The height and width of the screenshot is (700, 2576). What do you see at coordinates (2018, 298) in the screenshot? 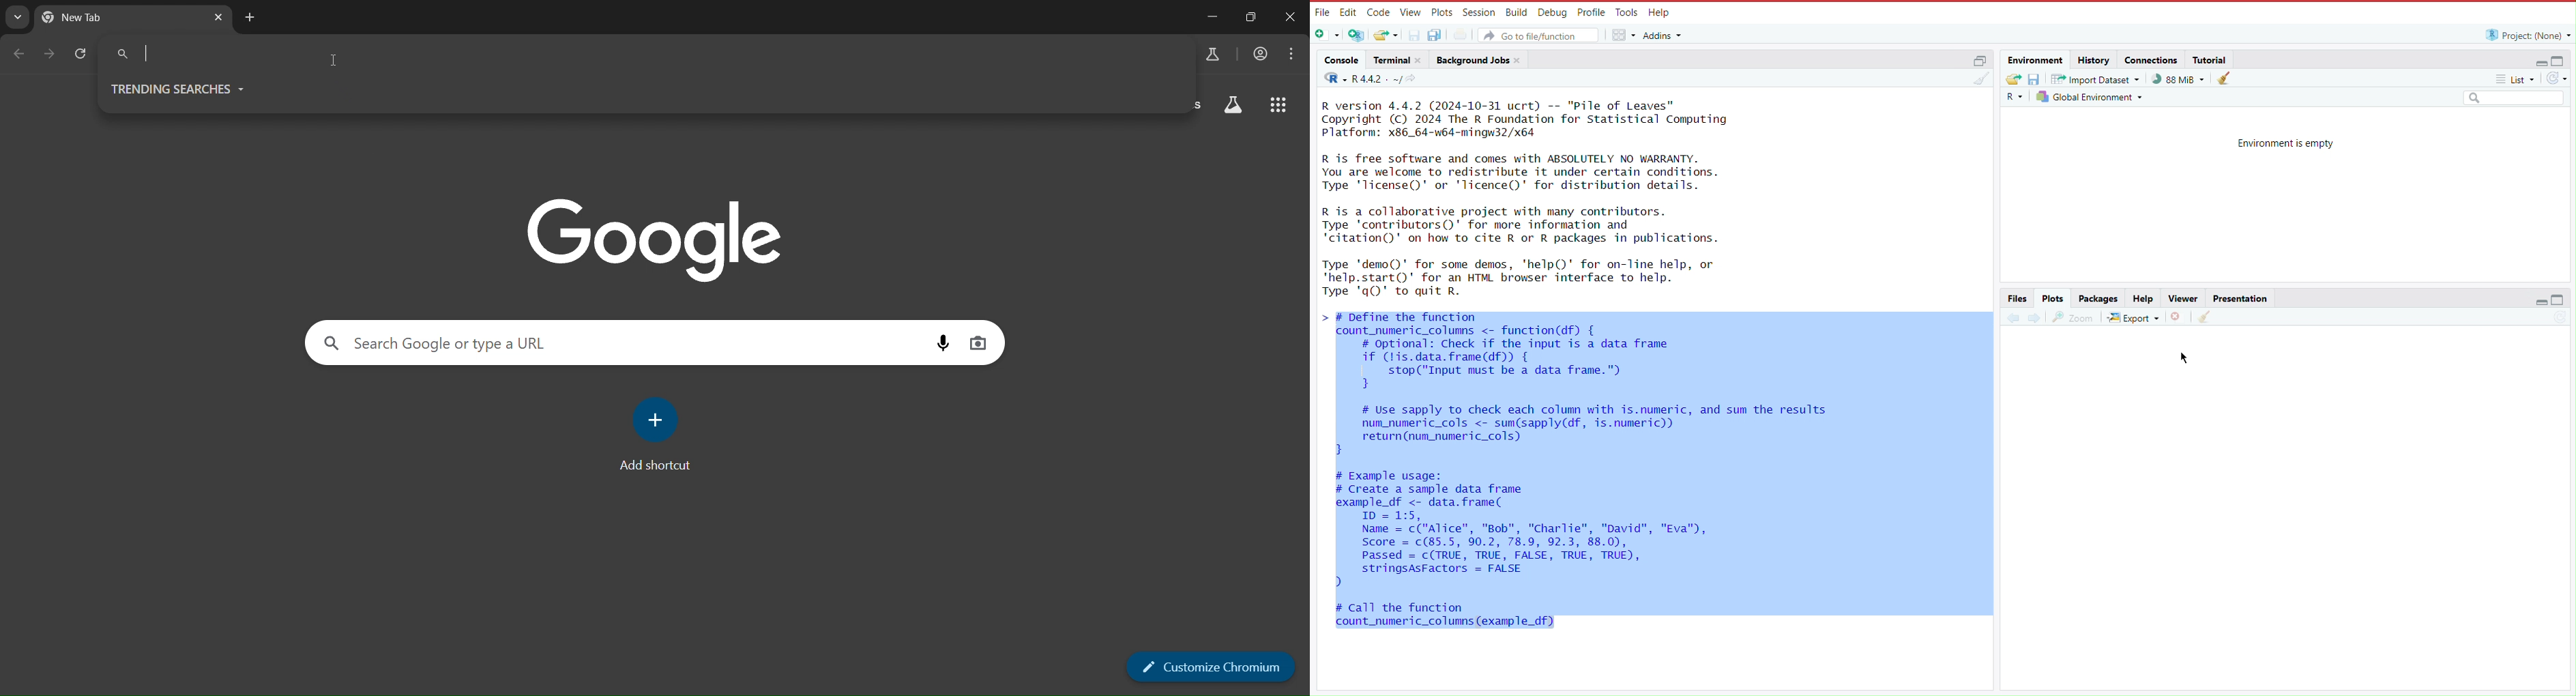
I see `Files` at bounding box center [2018, 298].